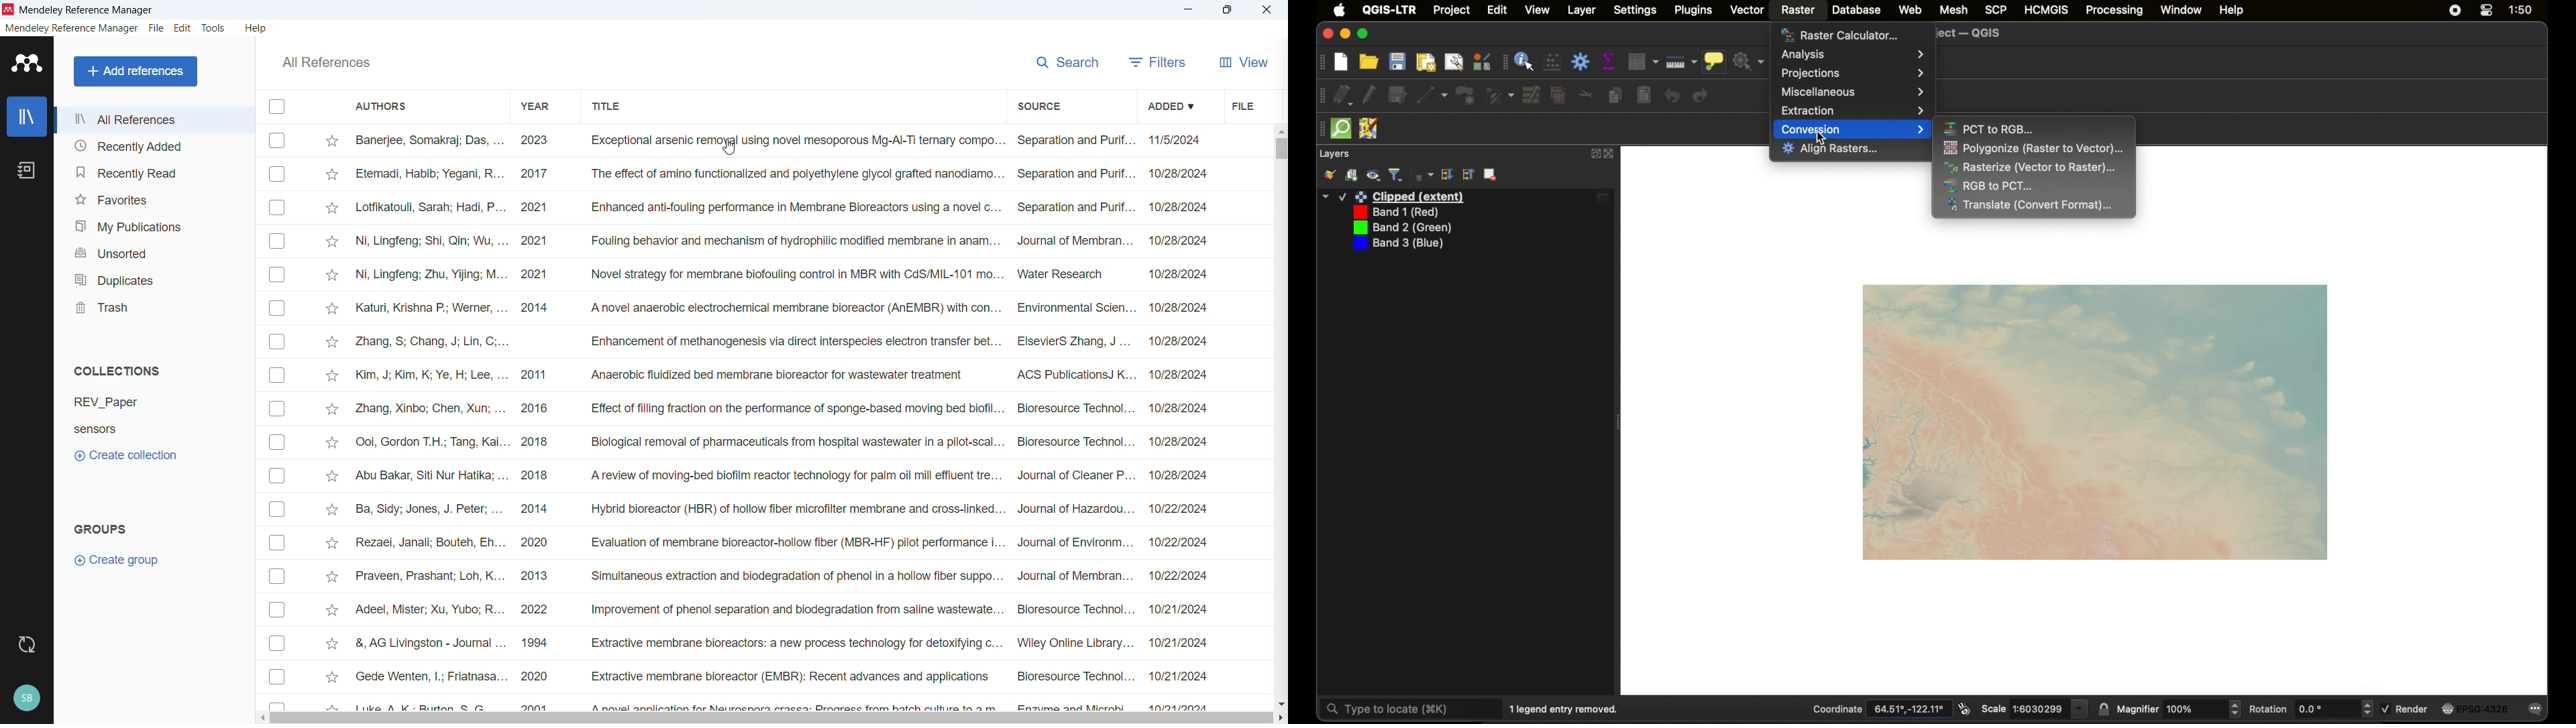  What do you see at coordinates (325, 62) in the screenshot?
I see `all references` at bounding box center [325, 62].